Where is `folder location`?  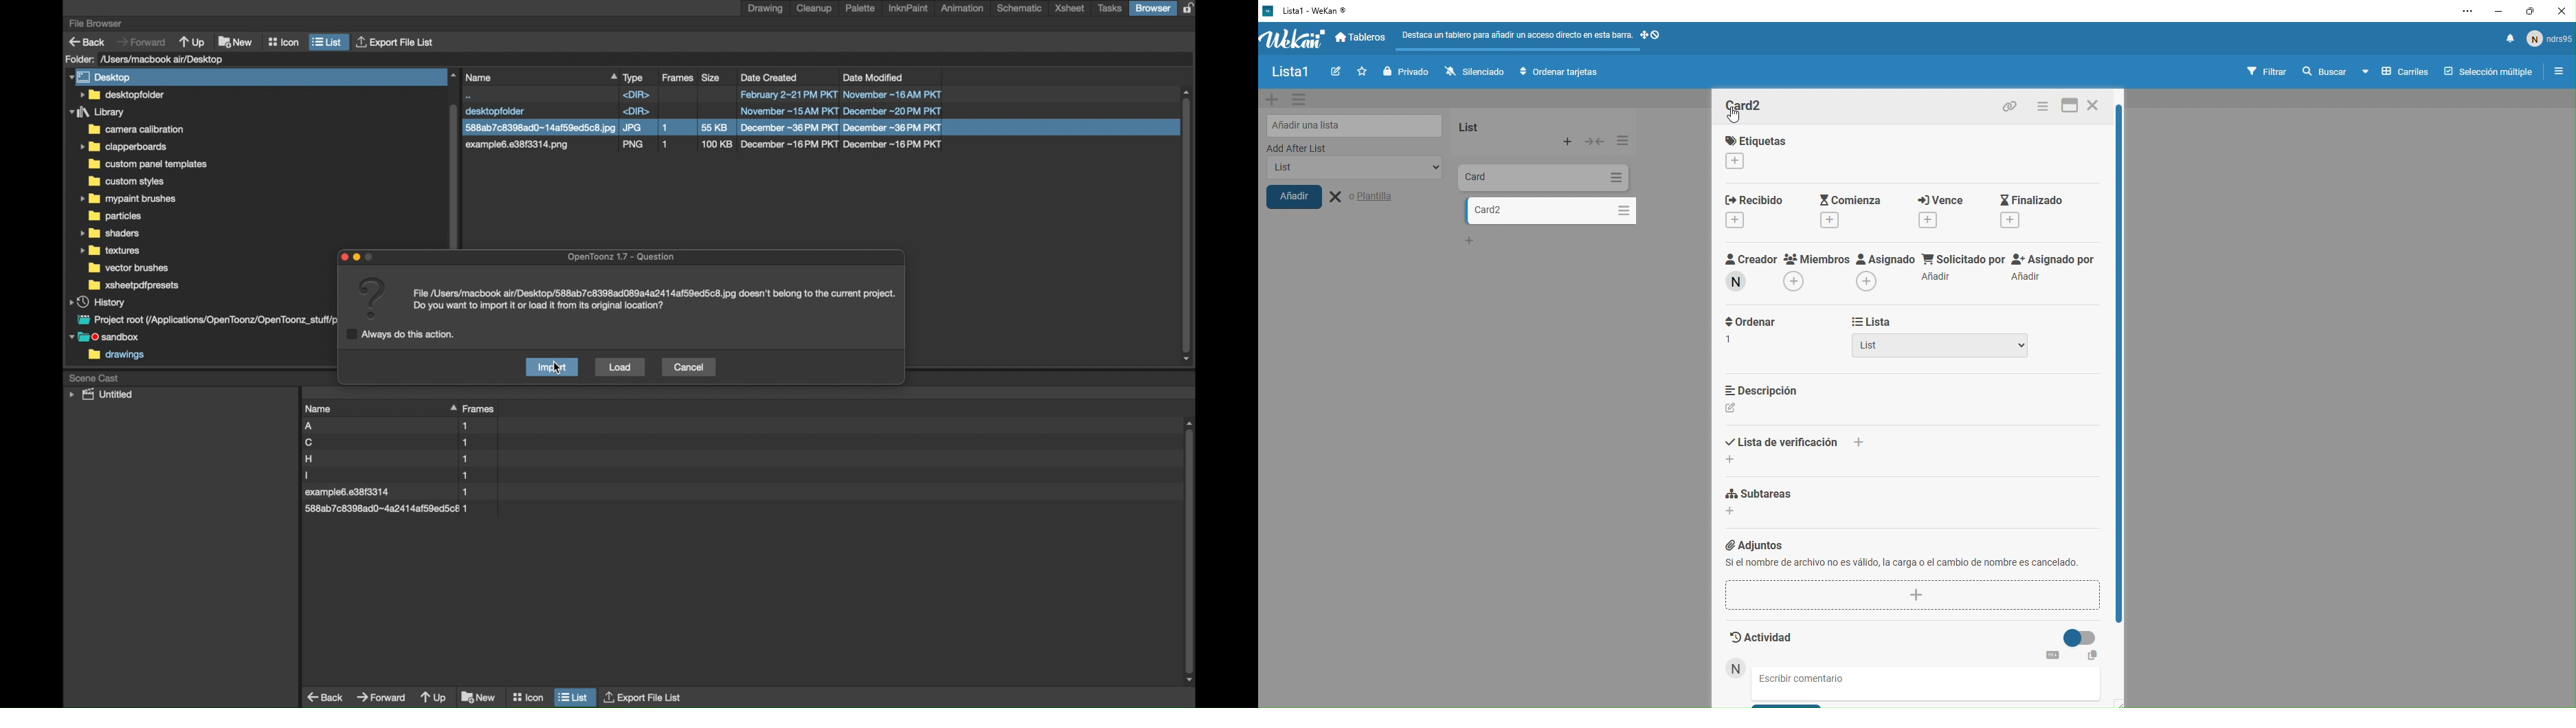 folder location is located at coordinates (164, 59).